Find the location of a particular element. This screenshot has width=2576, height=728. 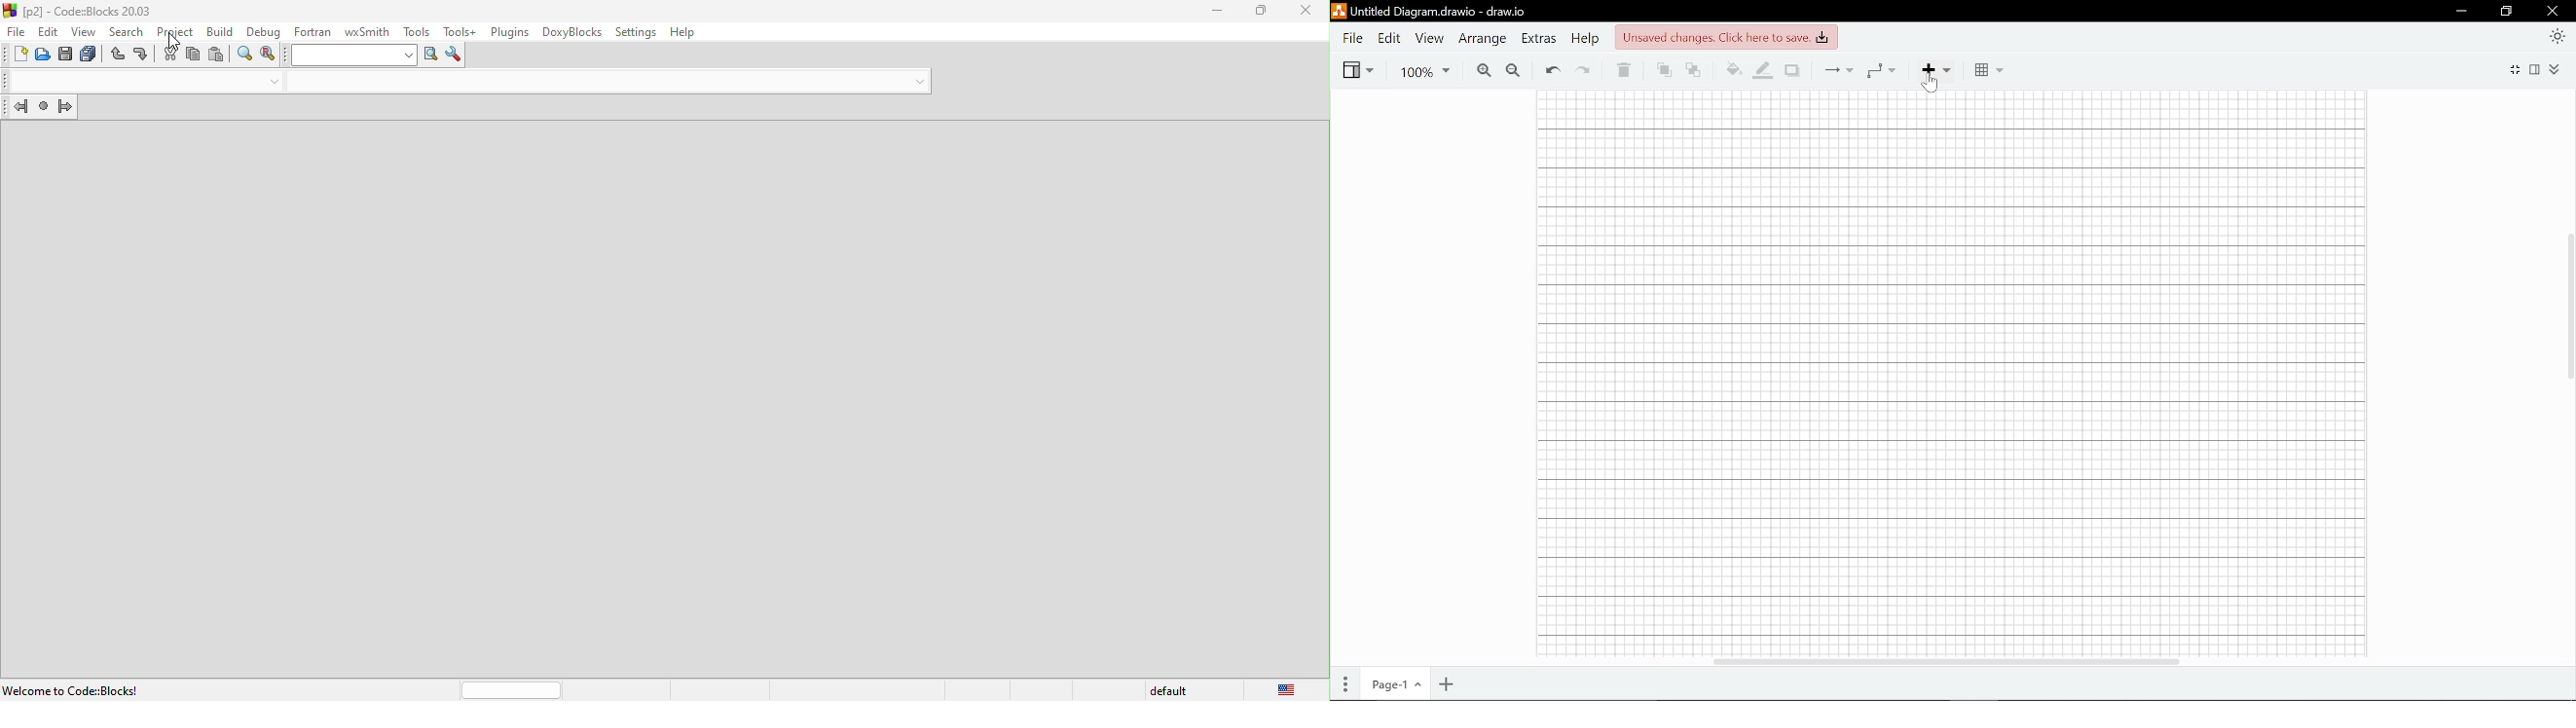

Add is located at coordinates (1932, 69).